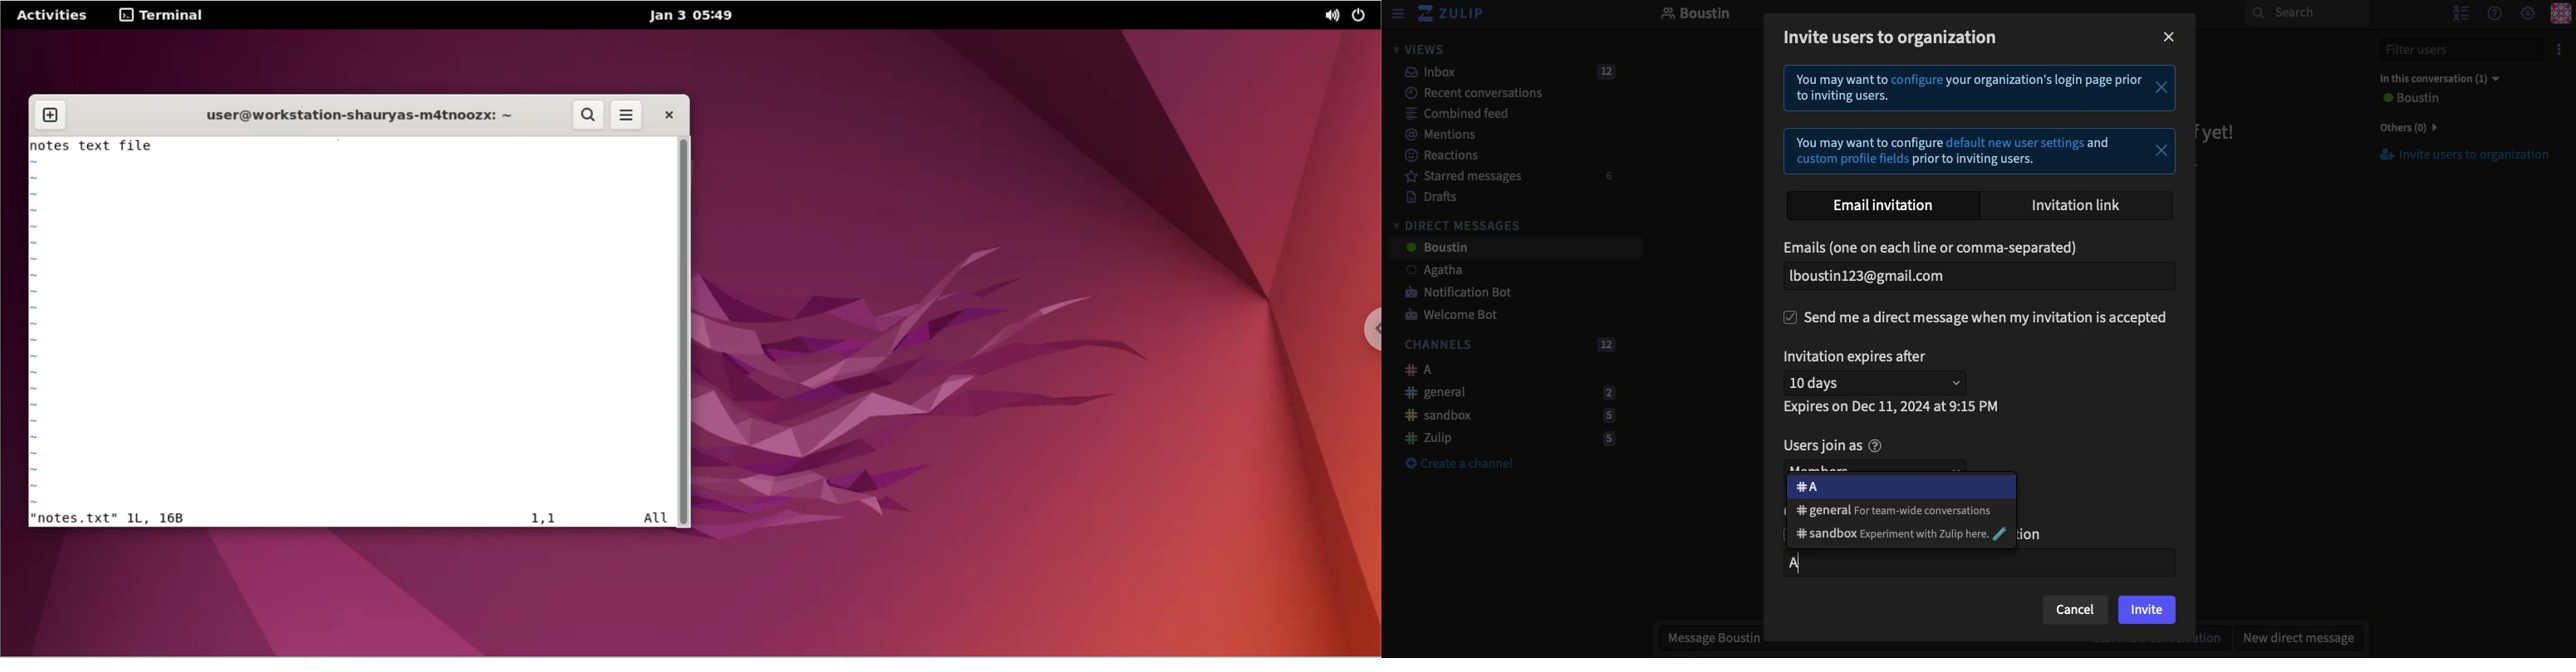 This screenshot has width=2576, height=672. Describe the element at coordinates (2451, 50) in the screenshot. I see `Filter users` at that location.